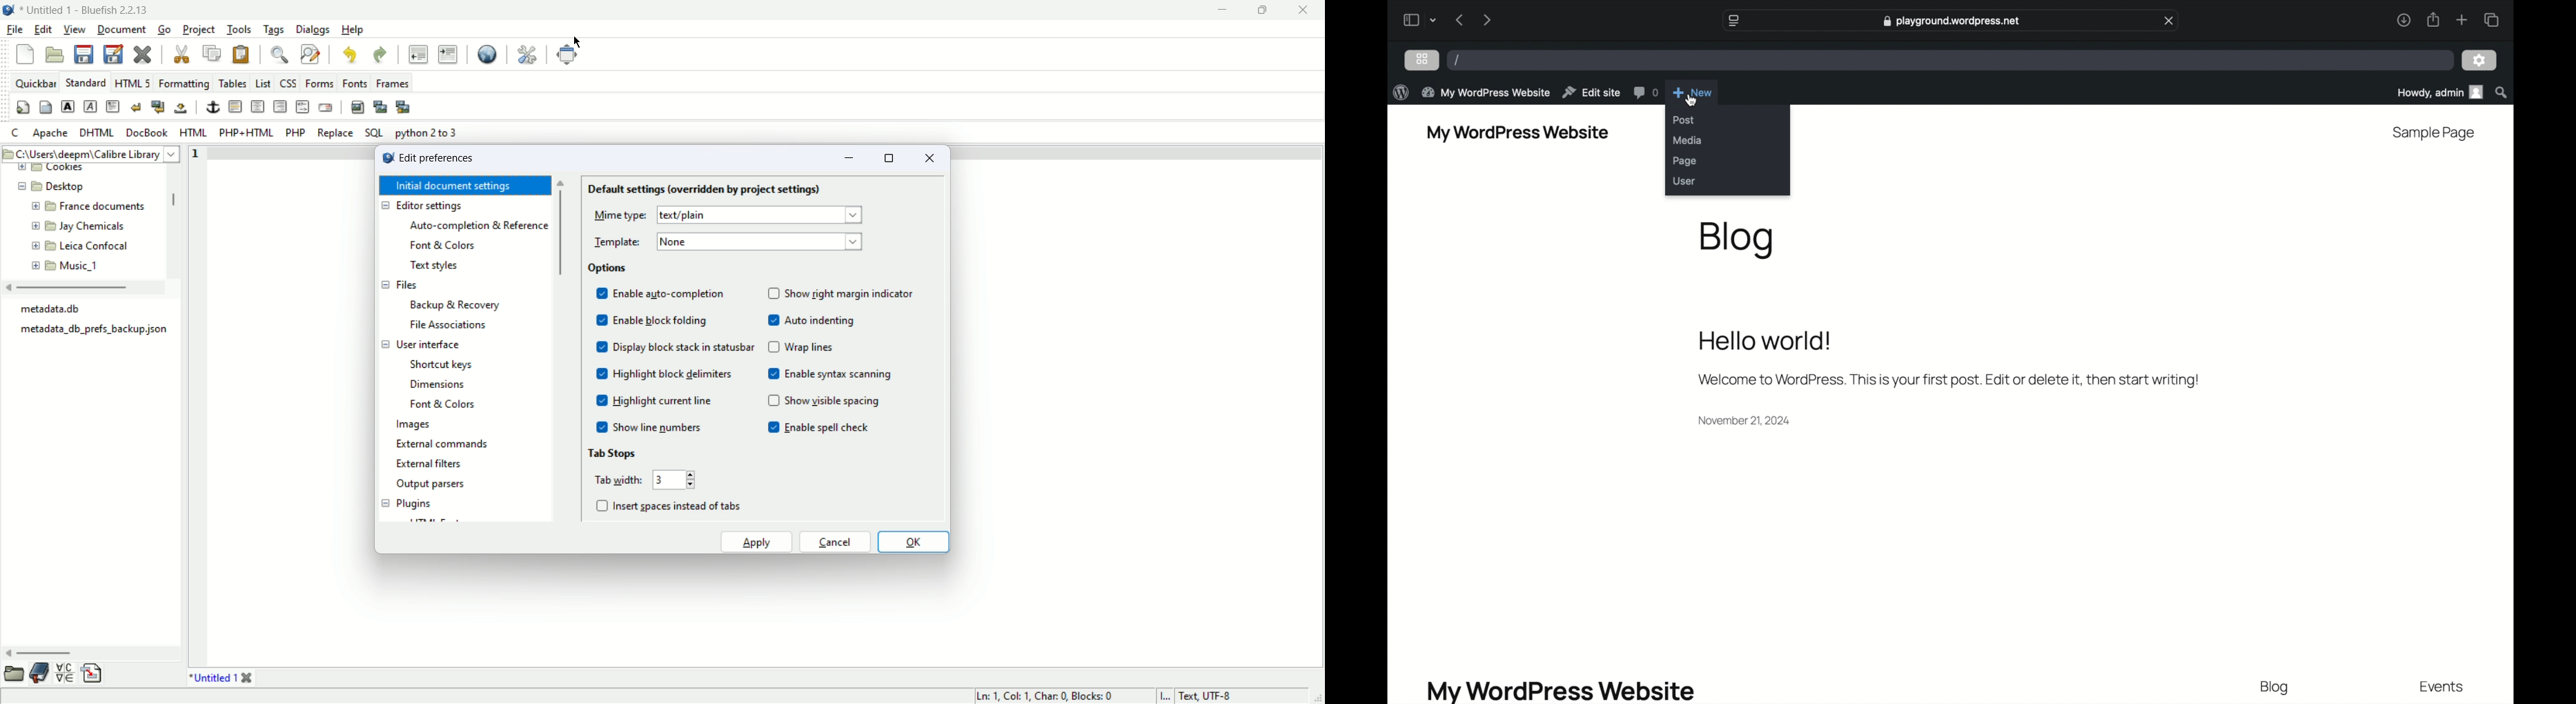 This screenshot has width=2576, height=728. What do you see at coordinates (1561, 690) in the screenshot?
I see `my wordpress website` at bounding box center [1561, 690].